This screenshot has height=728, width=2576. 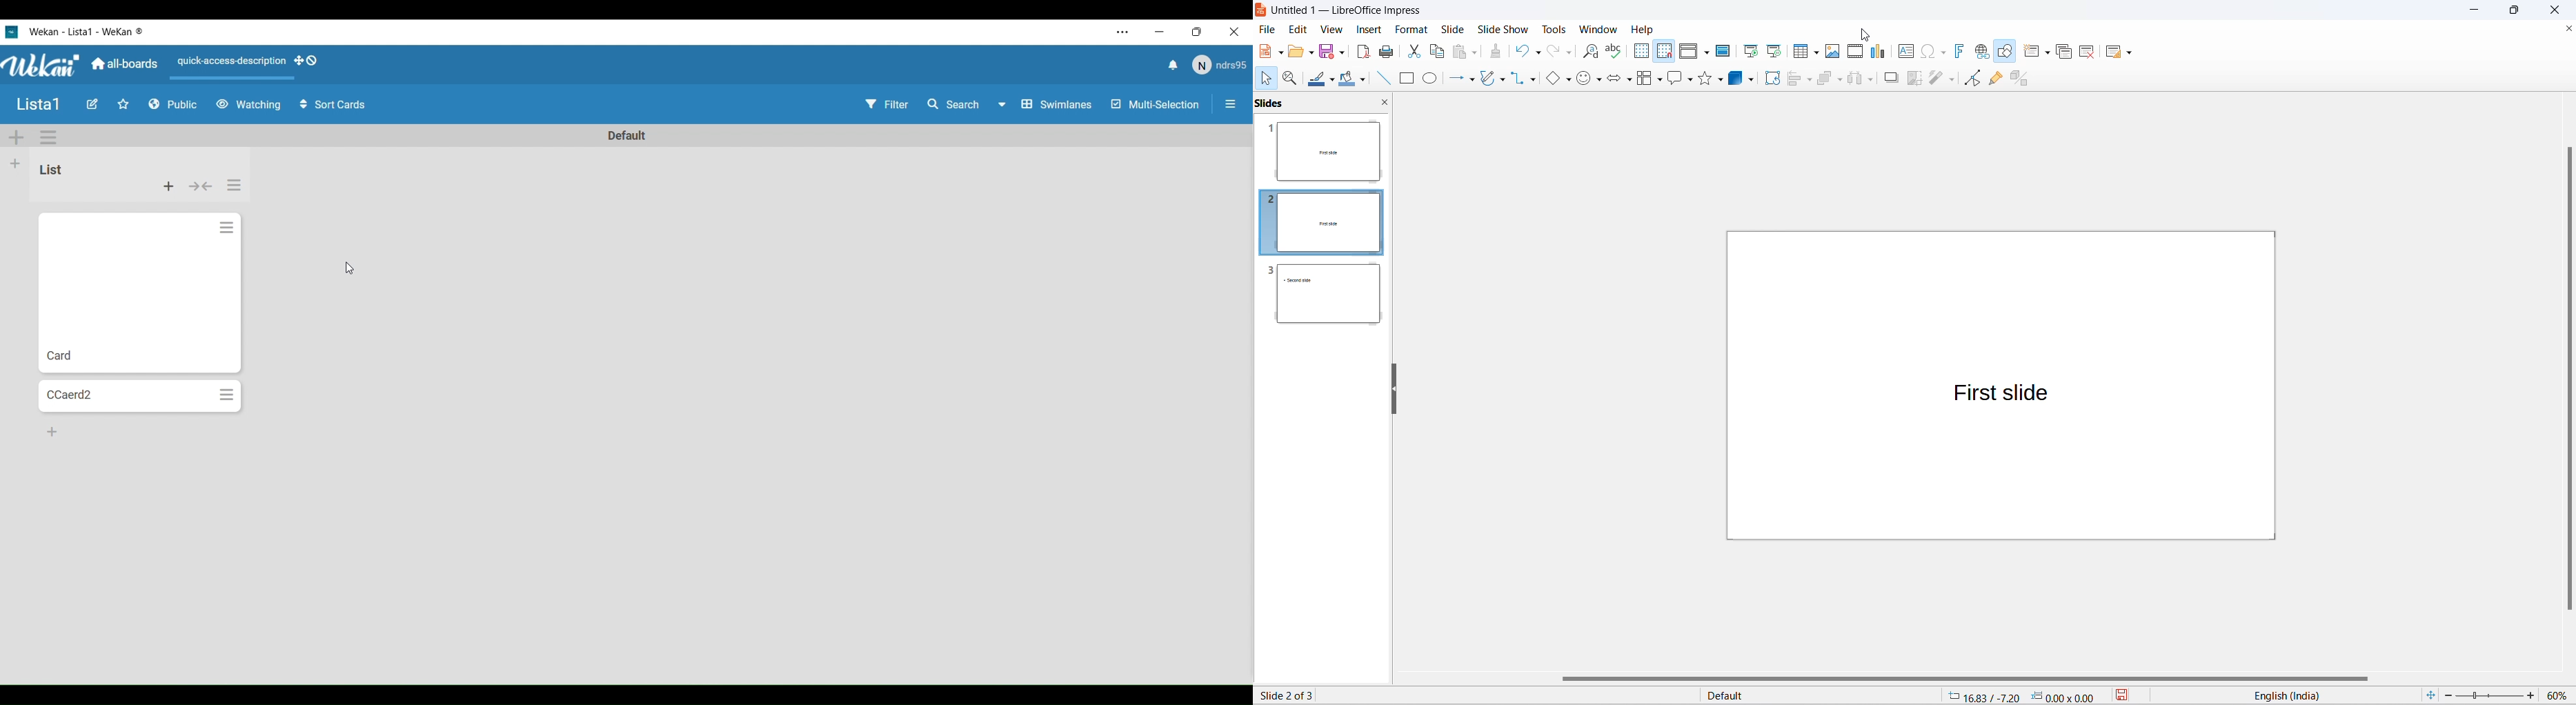 What do you see at coordinates (1334, 29) in the screenshot?
I see `view` at bounding box center [1334, 29].